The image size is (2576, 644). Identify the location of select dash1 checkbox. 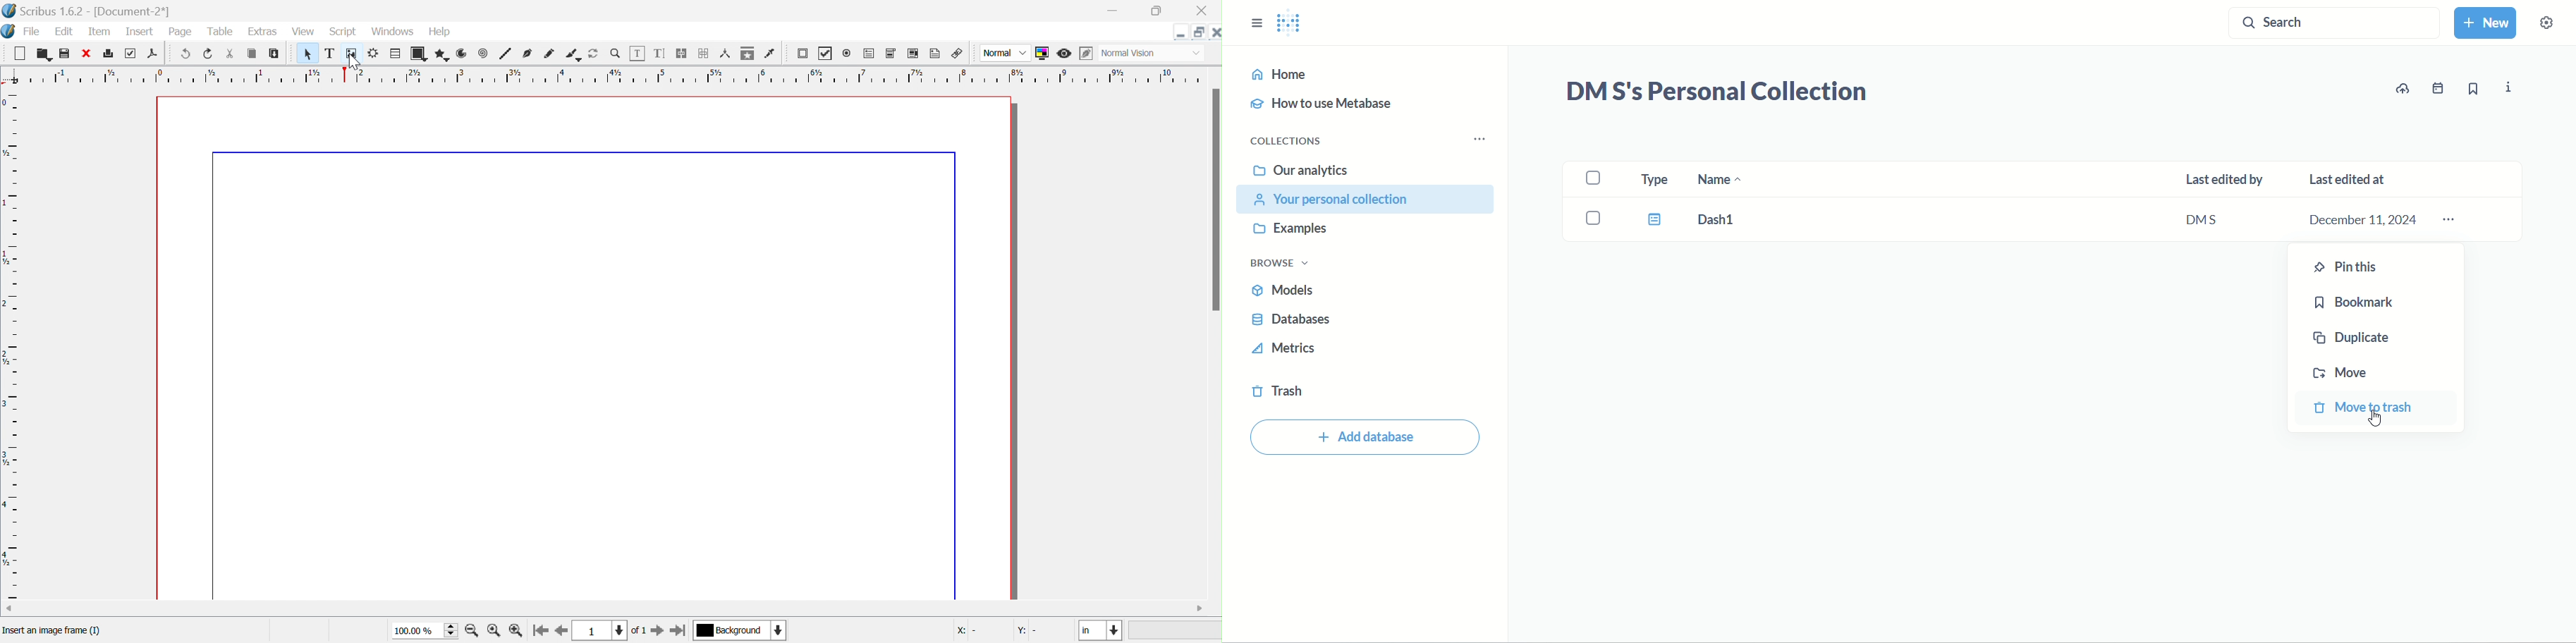
(1596, 219).